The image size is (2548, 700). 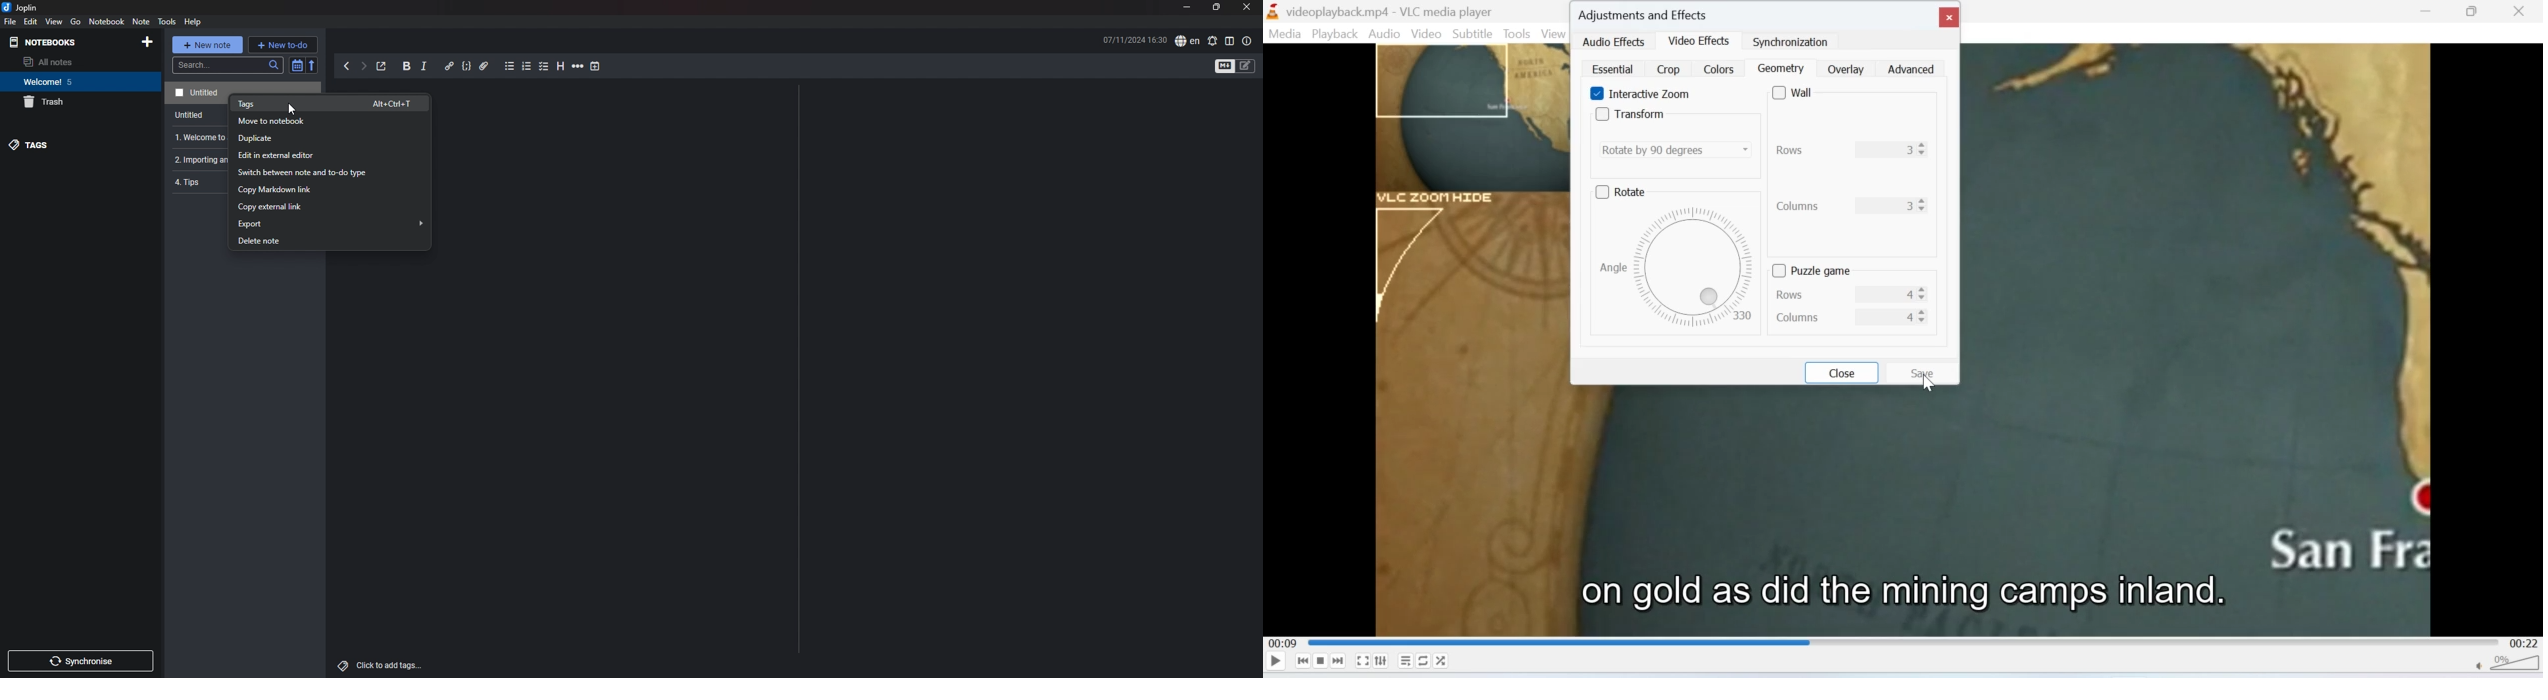 What do you see at coordinates (1718, 69) in the screenshot?
I see `colors` at bounding box center [1718, 69].